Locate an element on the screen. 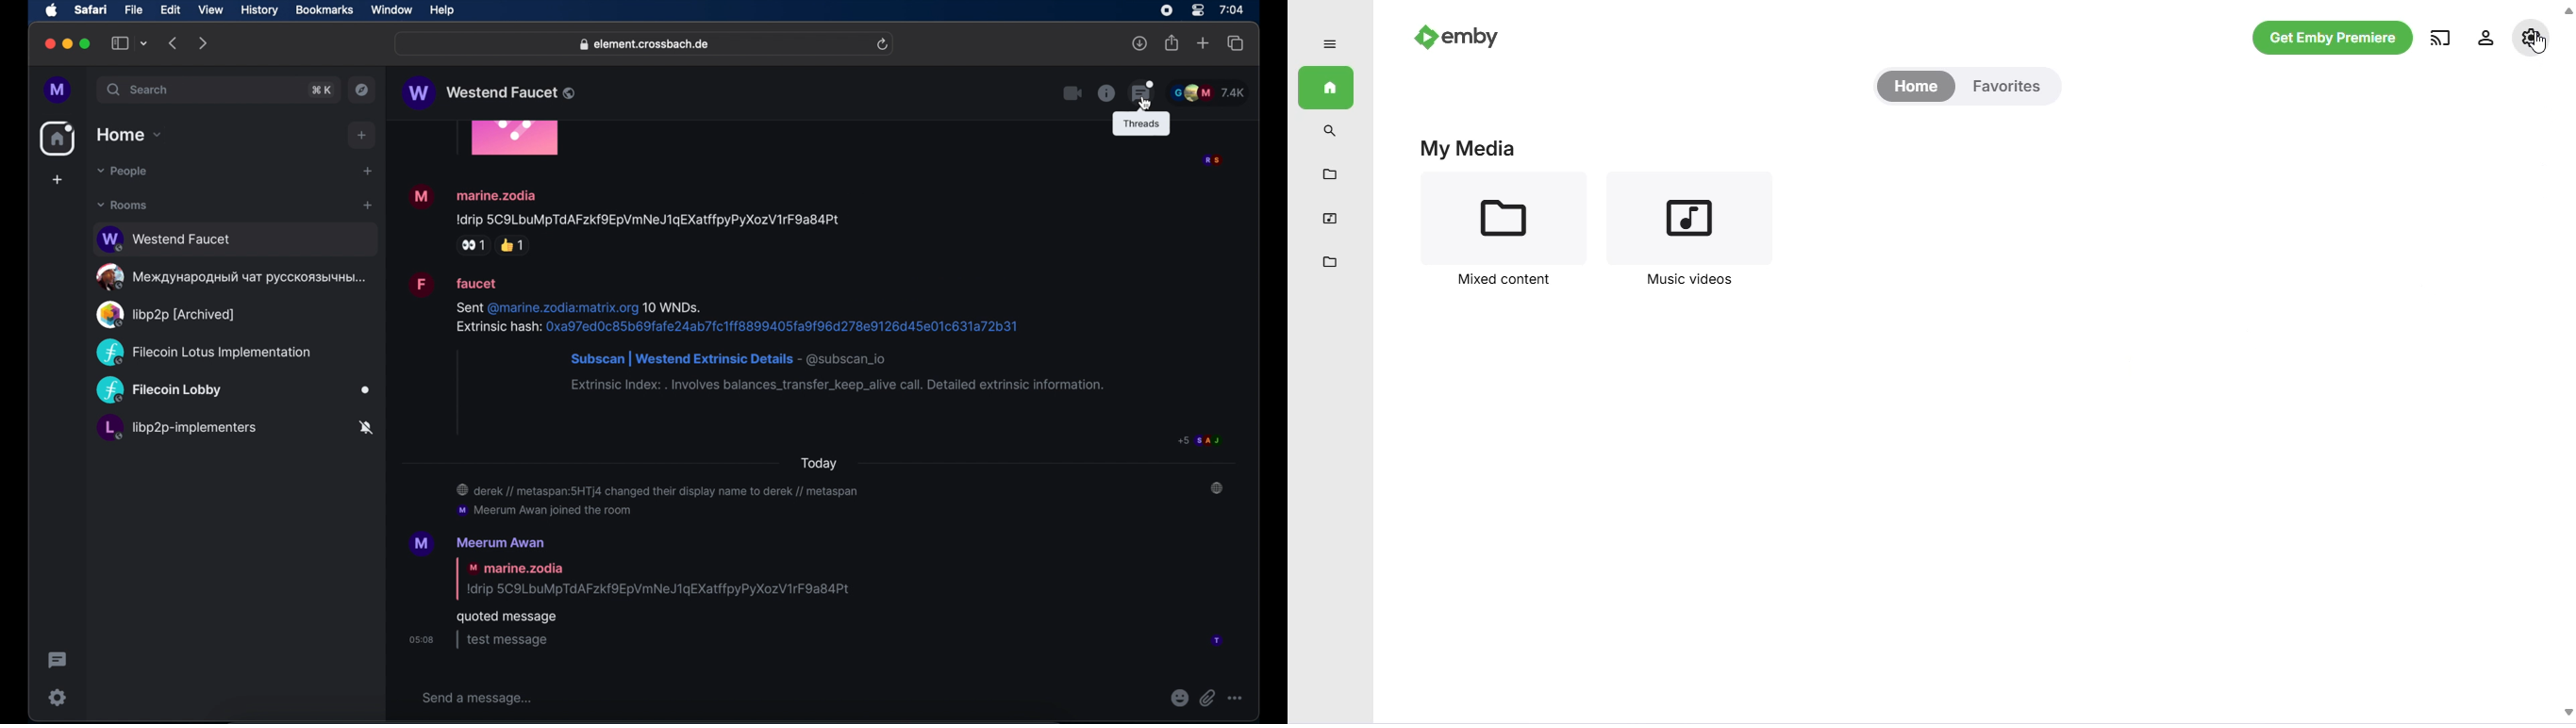  video call is located at coordinates (1073, 94).